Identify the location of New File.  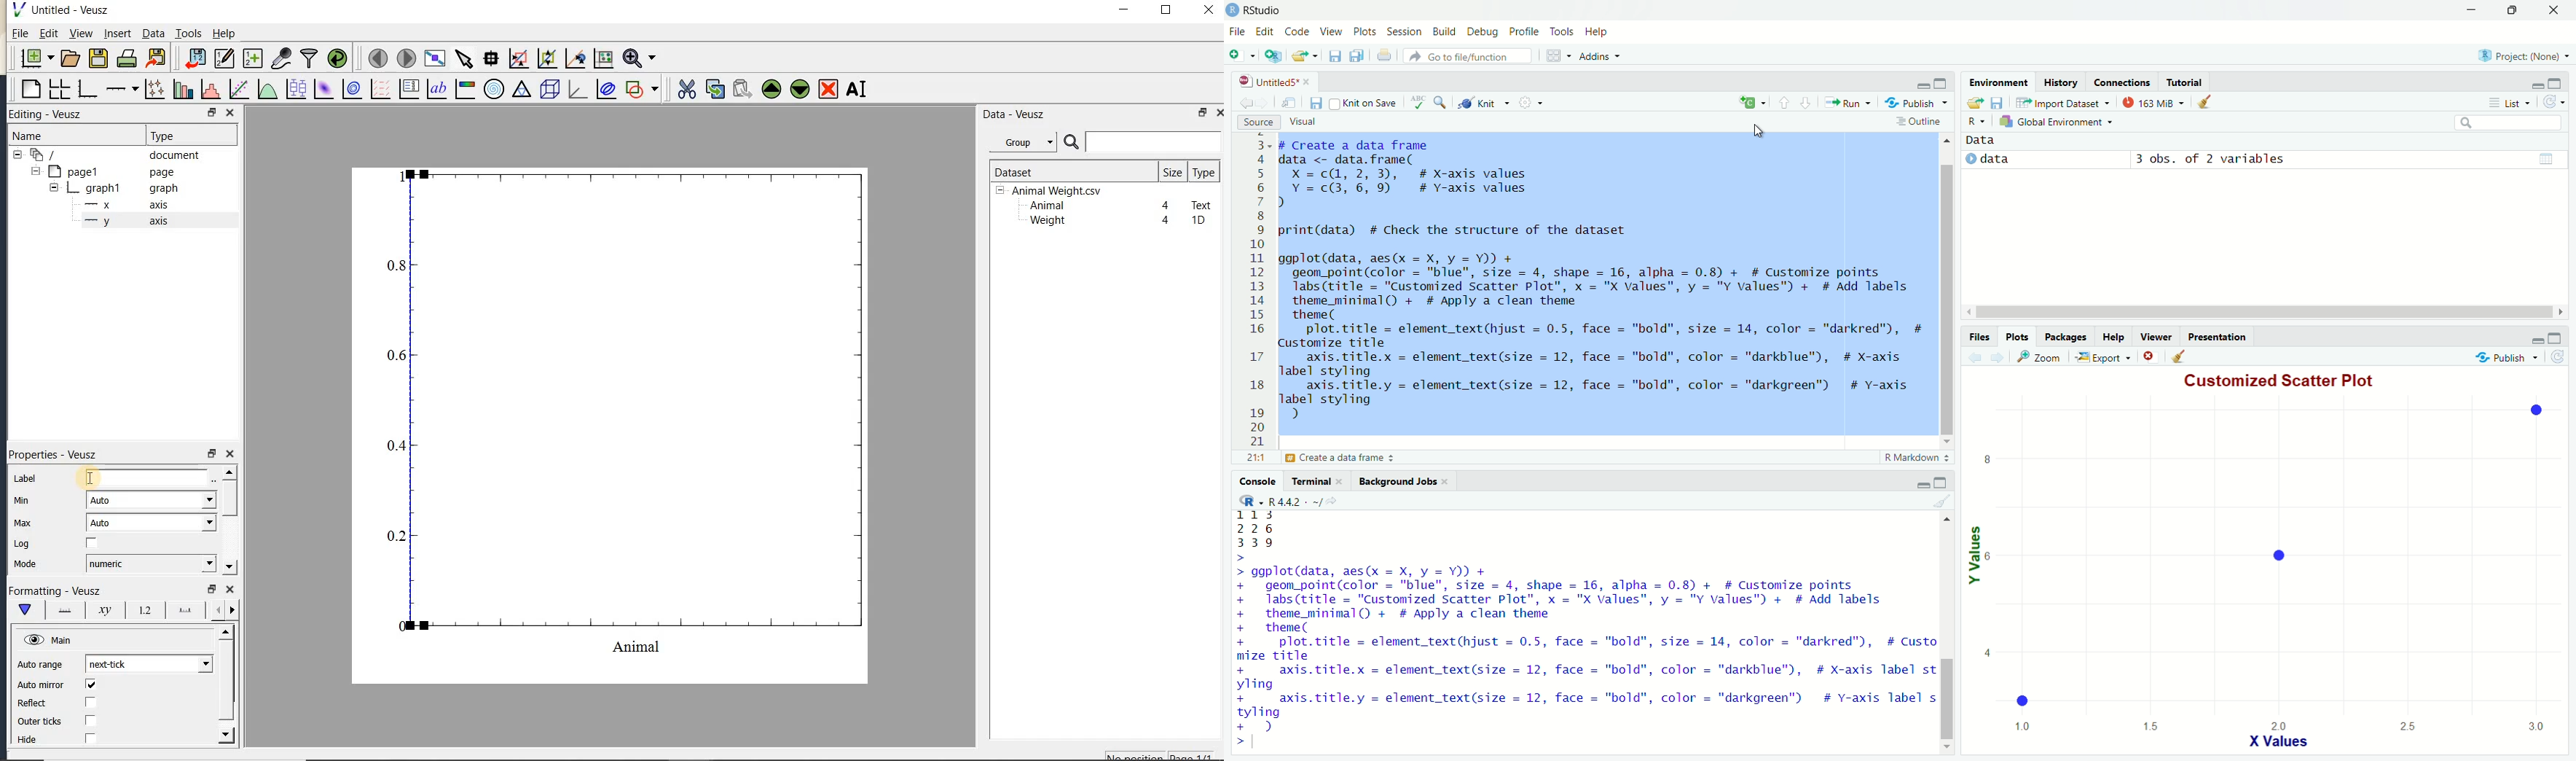
(1240, 54).